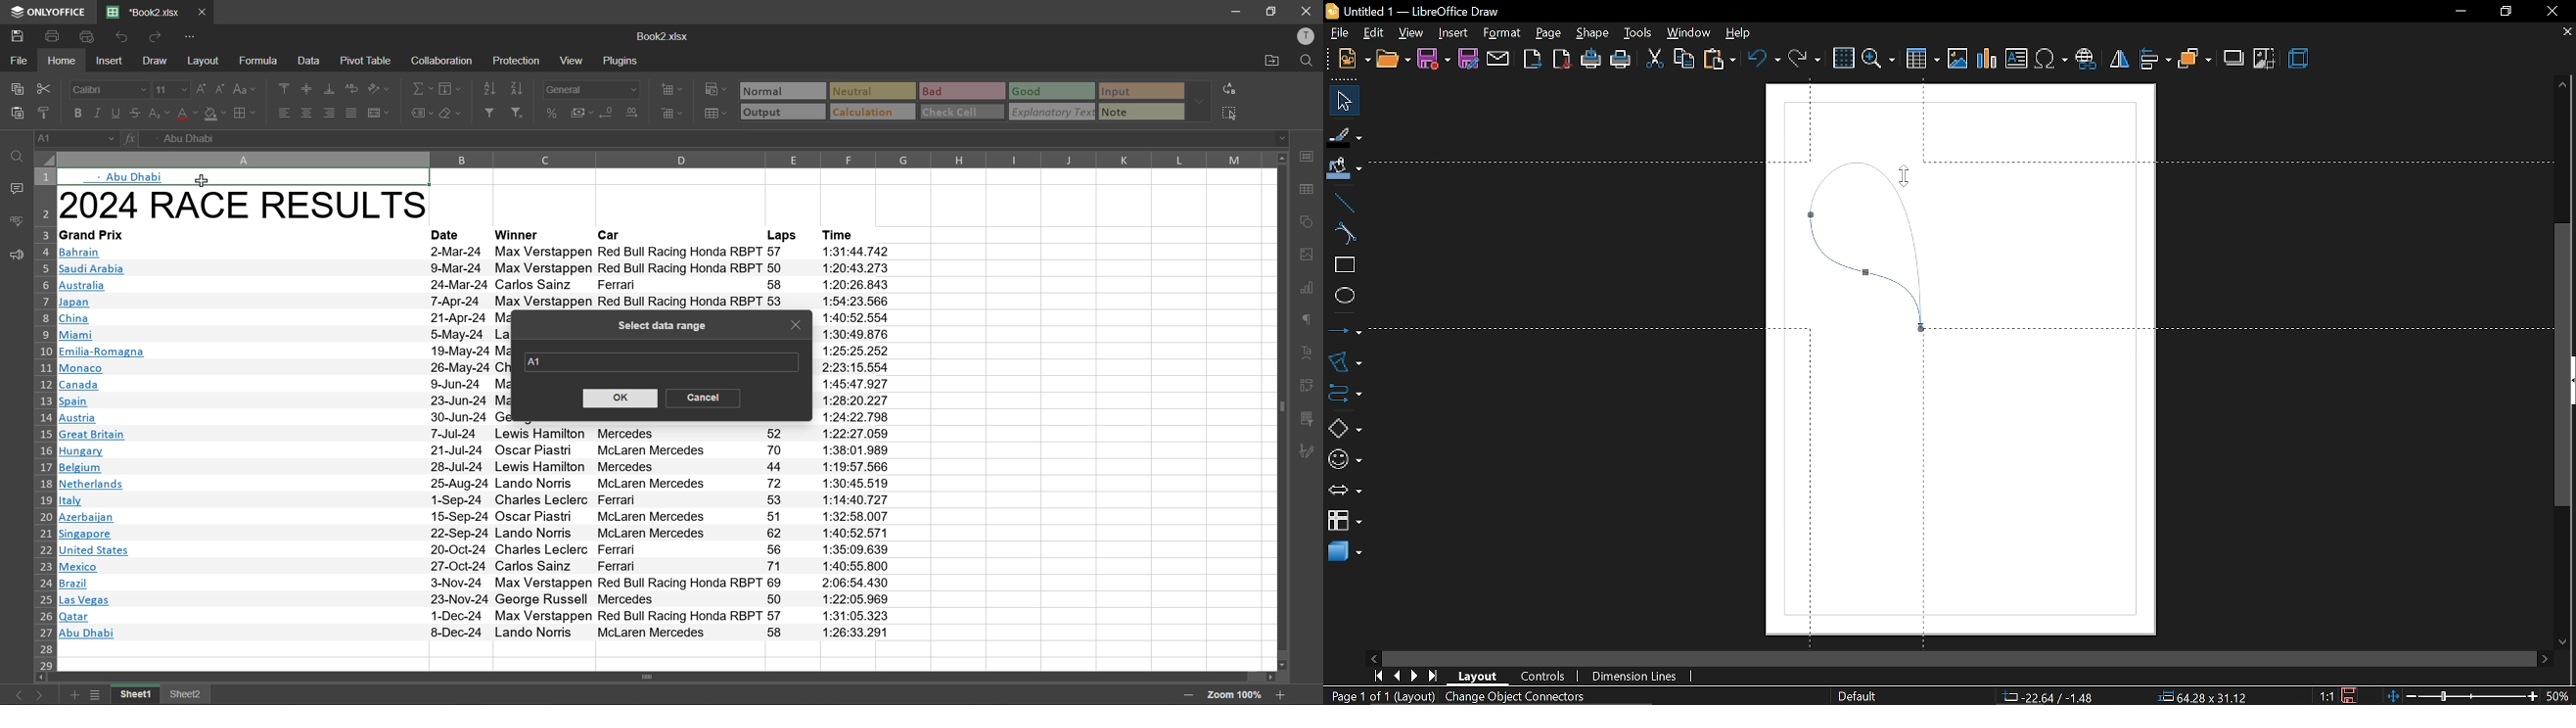 This screenshot has height=728, width=2576. I want to click on flowchart, so click(1345, 522).